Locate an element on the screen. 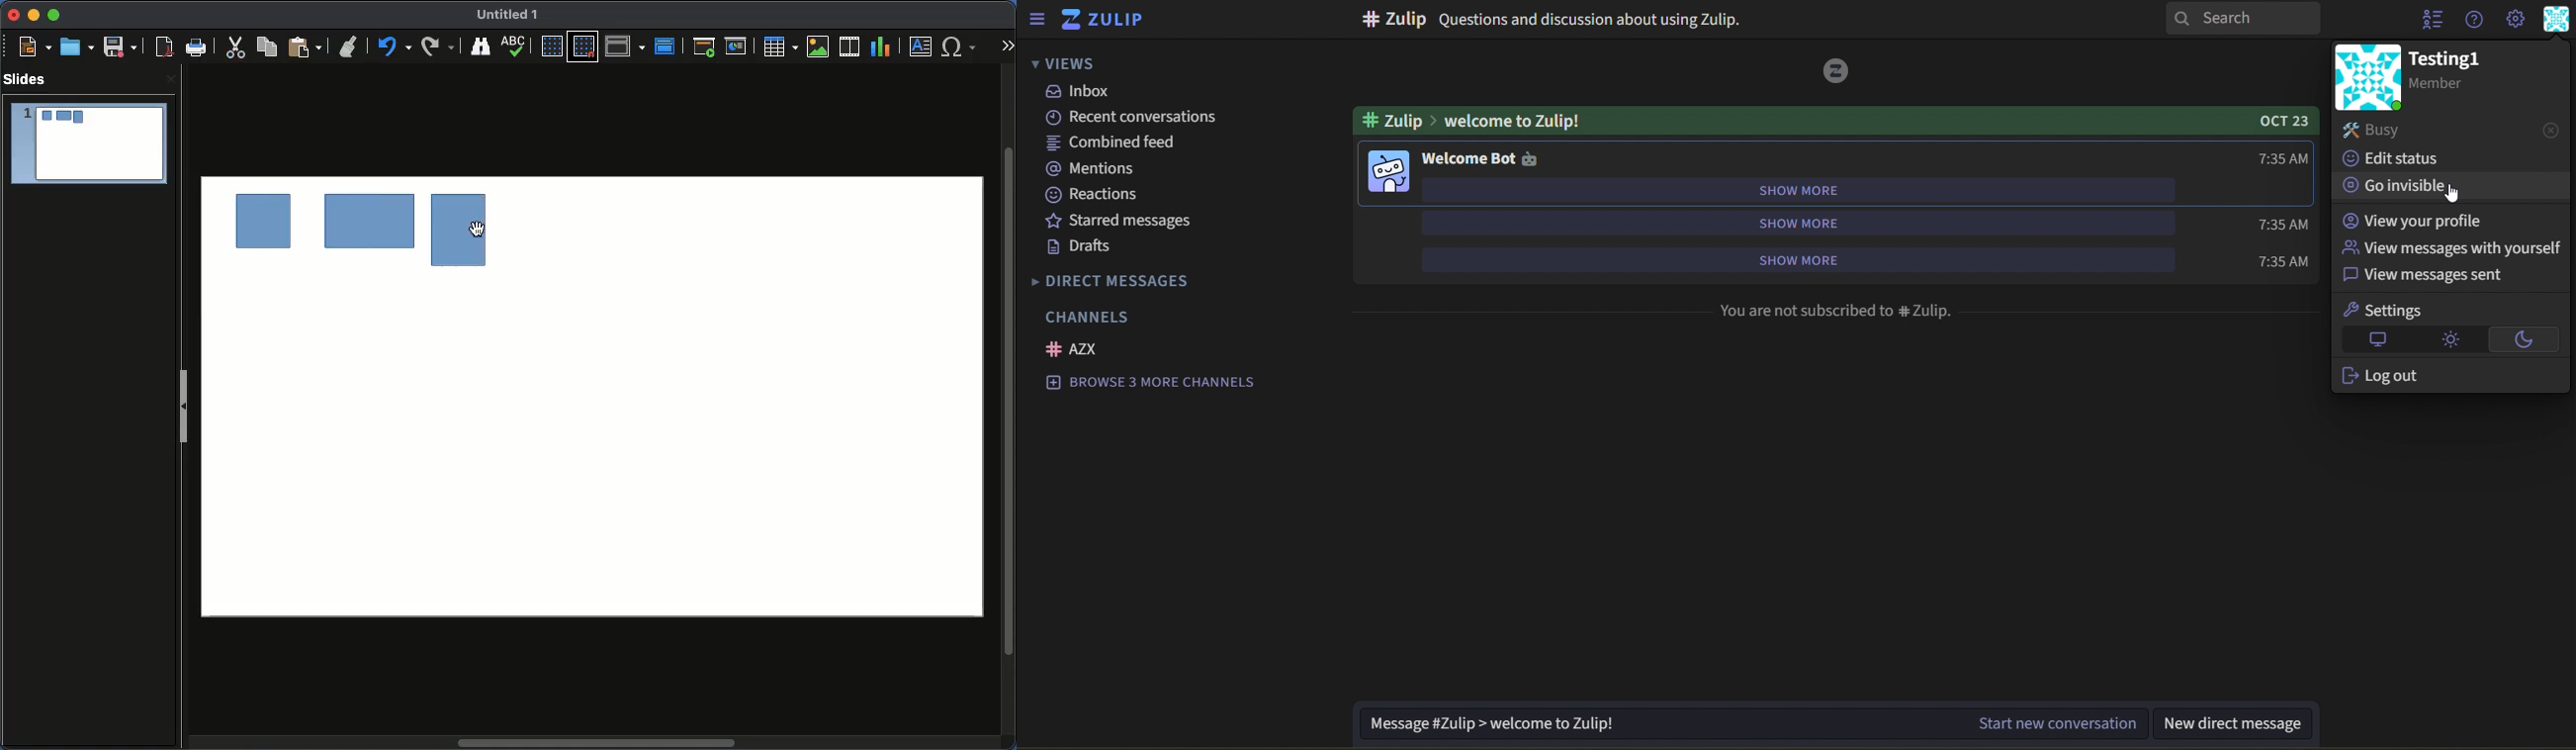  hide user list is located at coordinates (2429, 22).